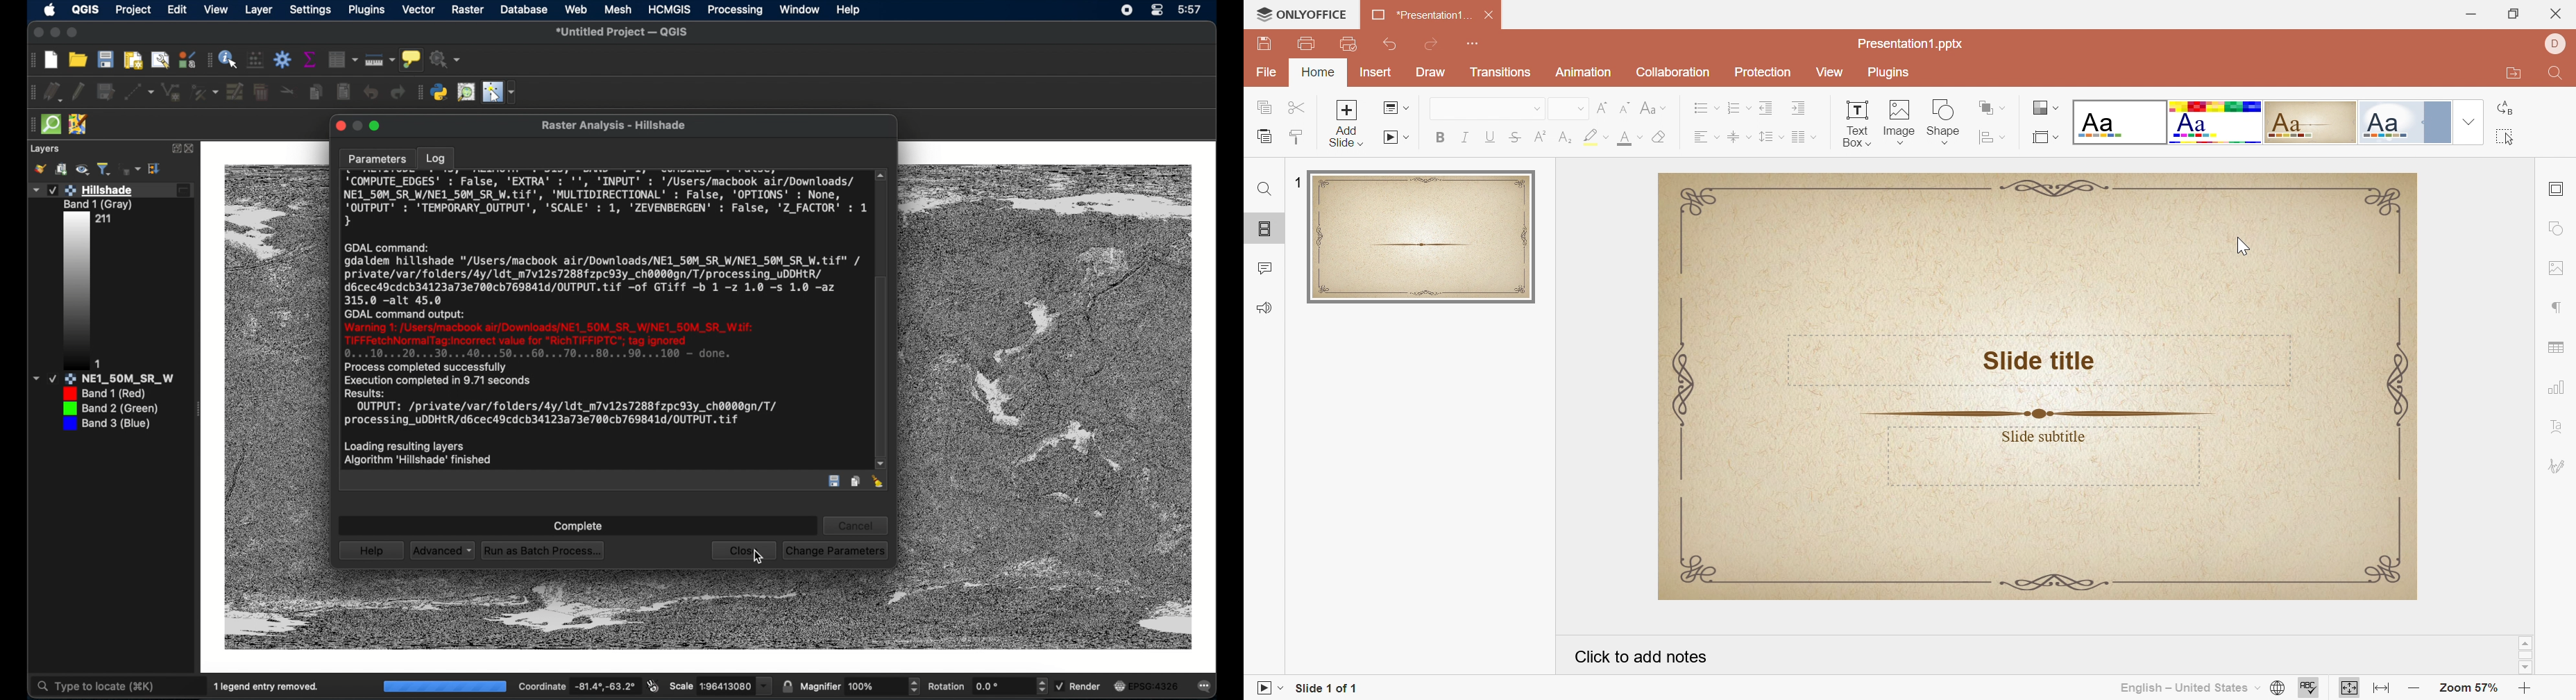  What do you see at coordinates (1294, 179) in the screenshot?
I see `1` at bounding box center [1294, 179].